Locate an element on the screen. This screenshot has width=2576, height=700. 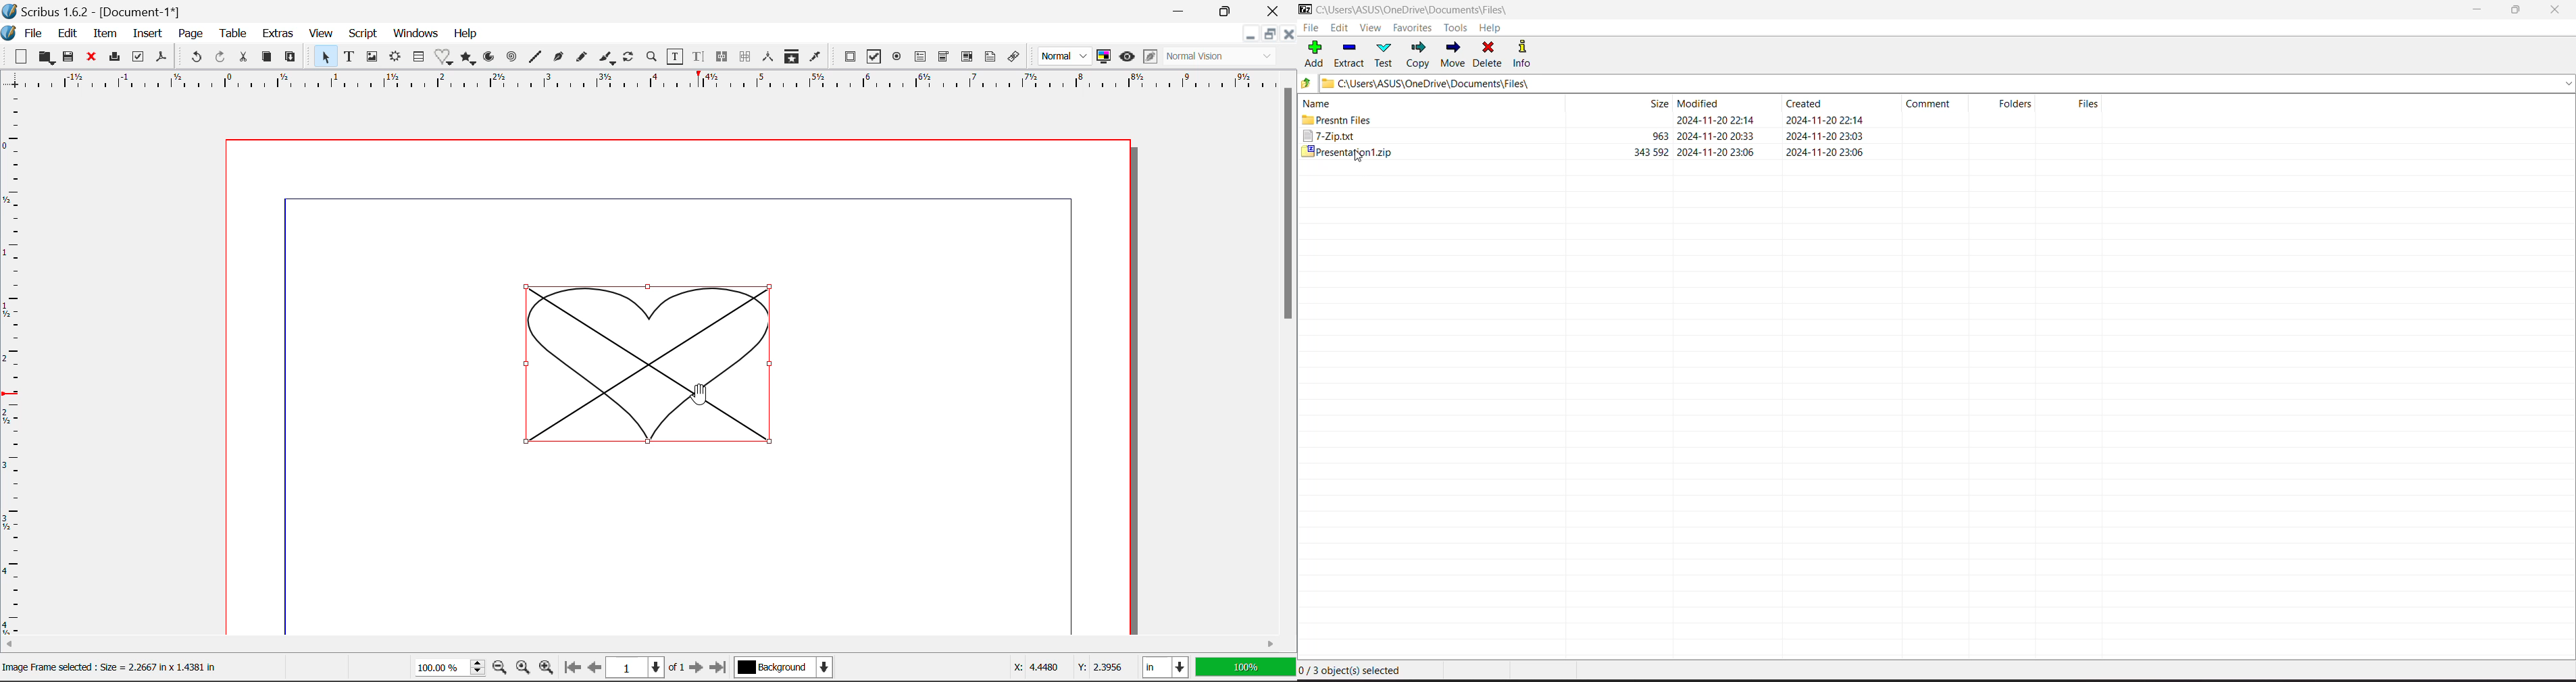
Item is located at coordinates (105, 34).